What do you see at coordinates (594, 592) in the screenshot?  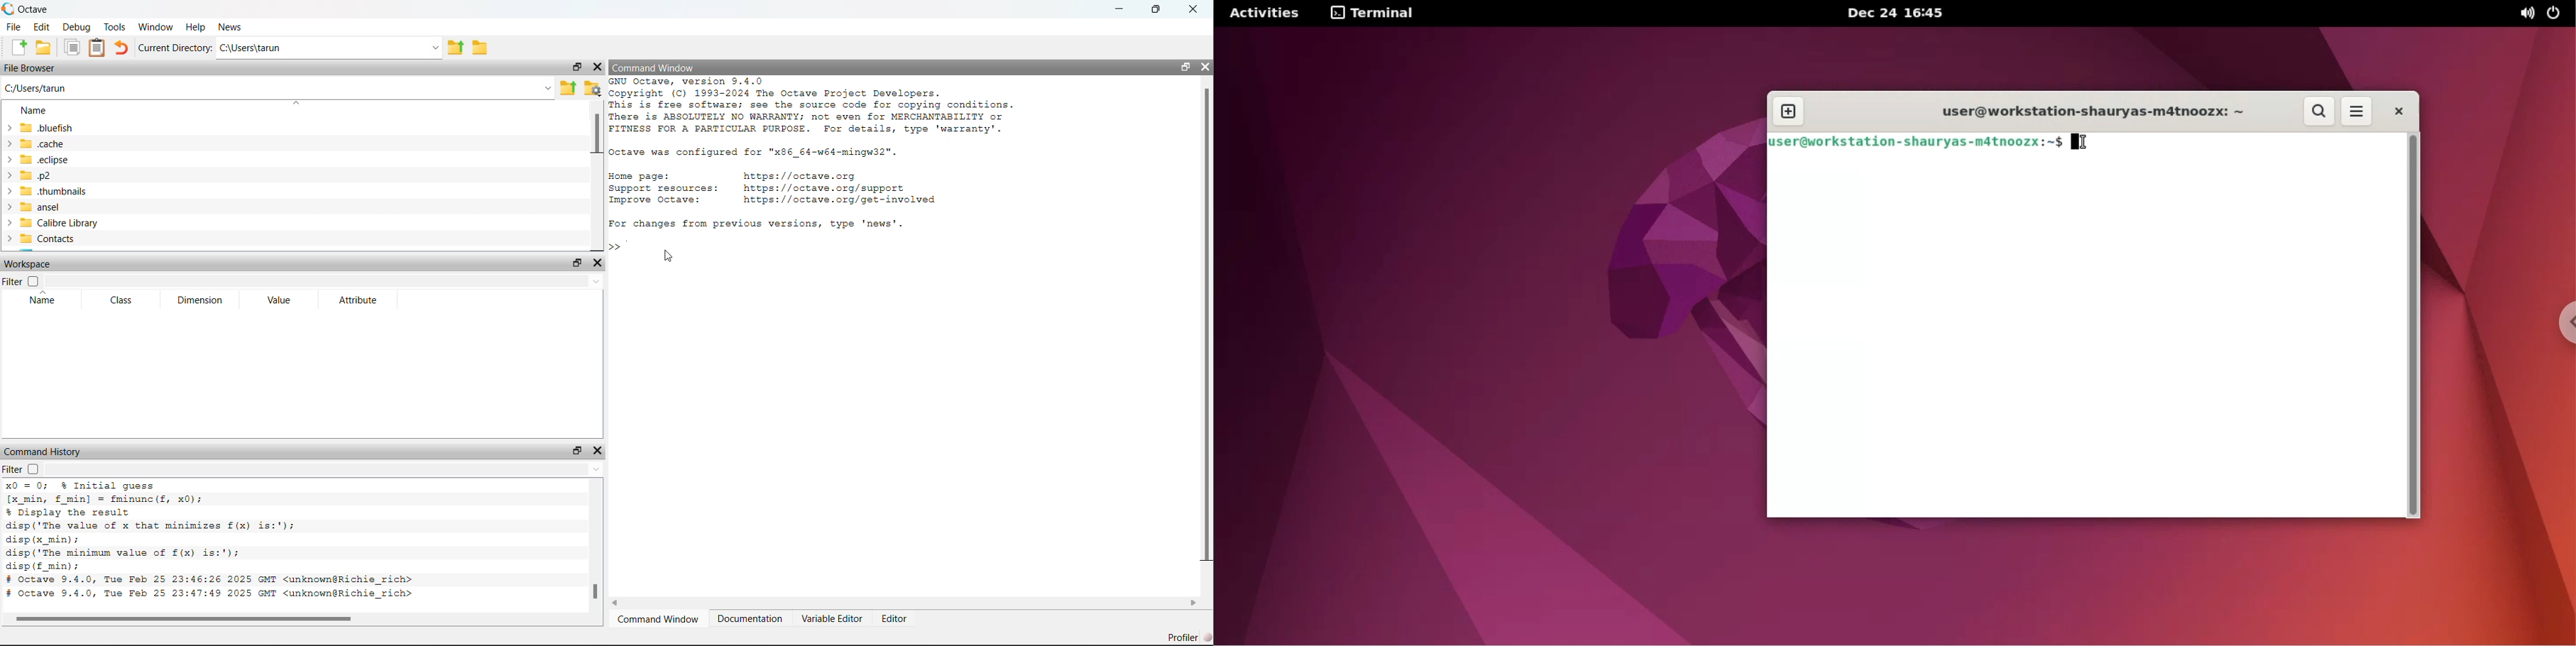 I see `Scrollbar` at bounding box center [594, 592].